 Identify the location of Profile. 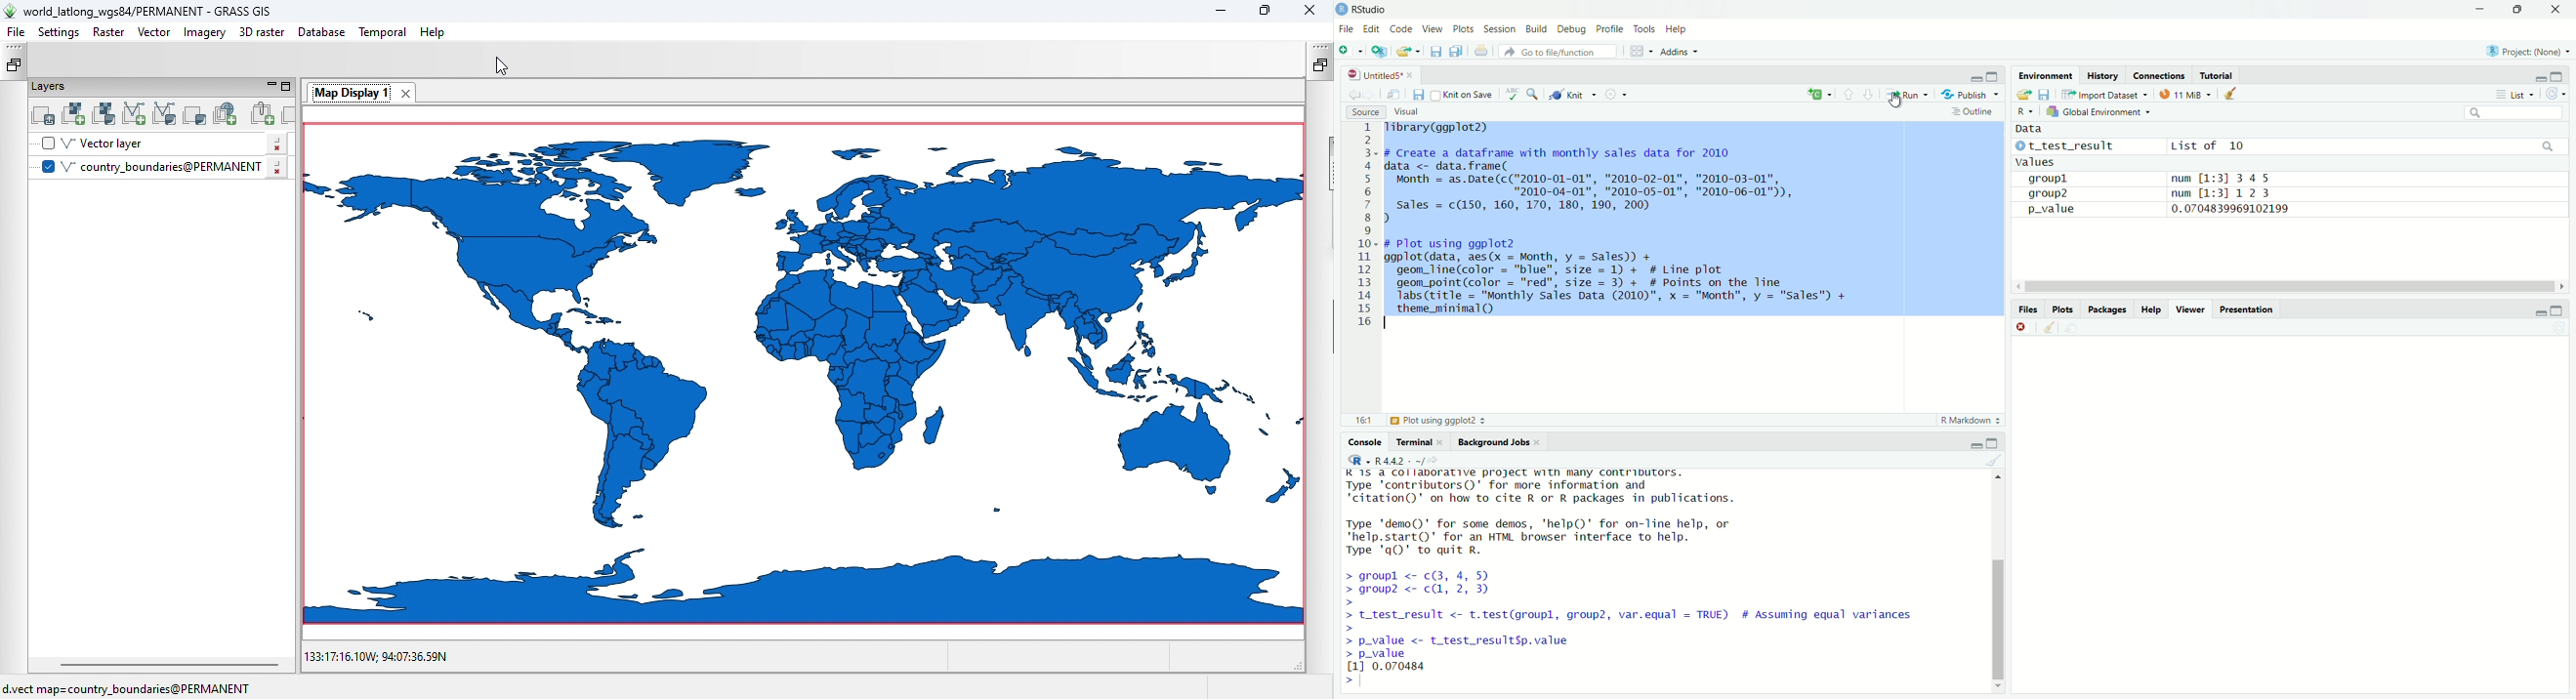
(1609, 27).